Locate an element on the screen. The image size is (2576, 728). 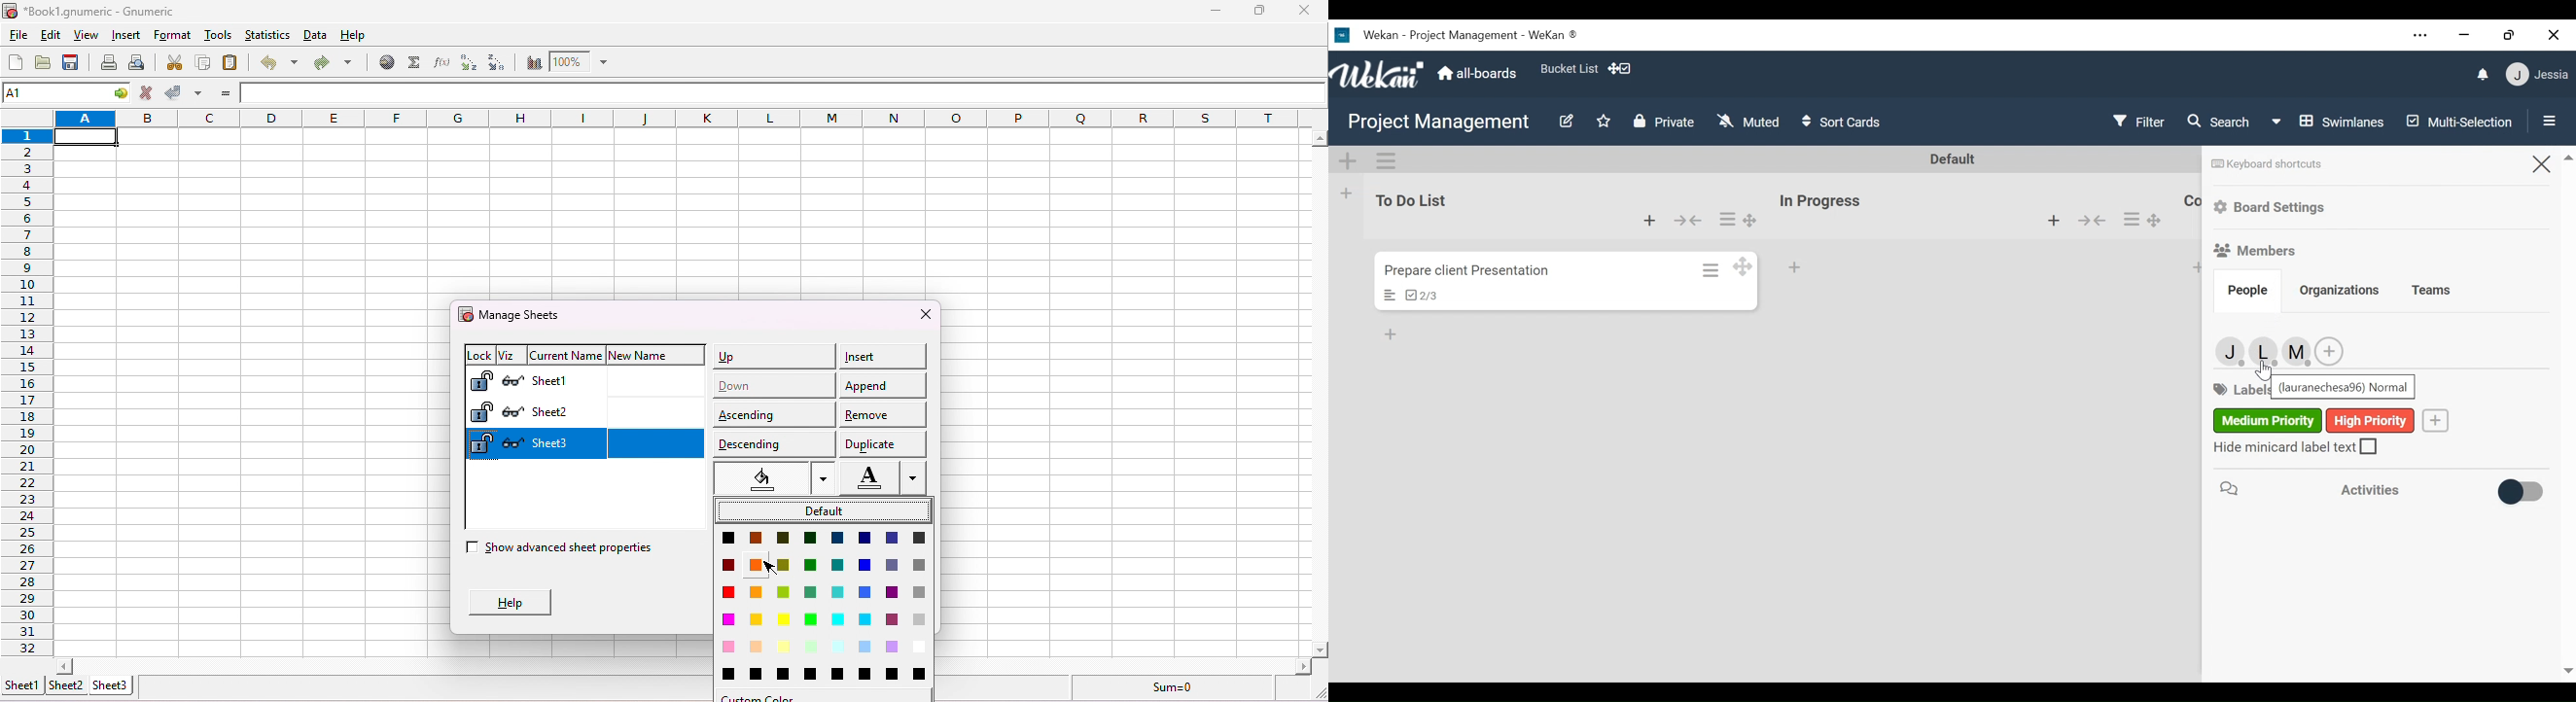
Labels is located at coordinates (2315, 421).